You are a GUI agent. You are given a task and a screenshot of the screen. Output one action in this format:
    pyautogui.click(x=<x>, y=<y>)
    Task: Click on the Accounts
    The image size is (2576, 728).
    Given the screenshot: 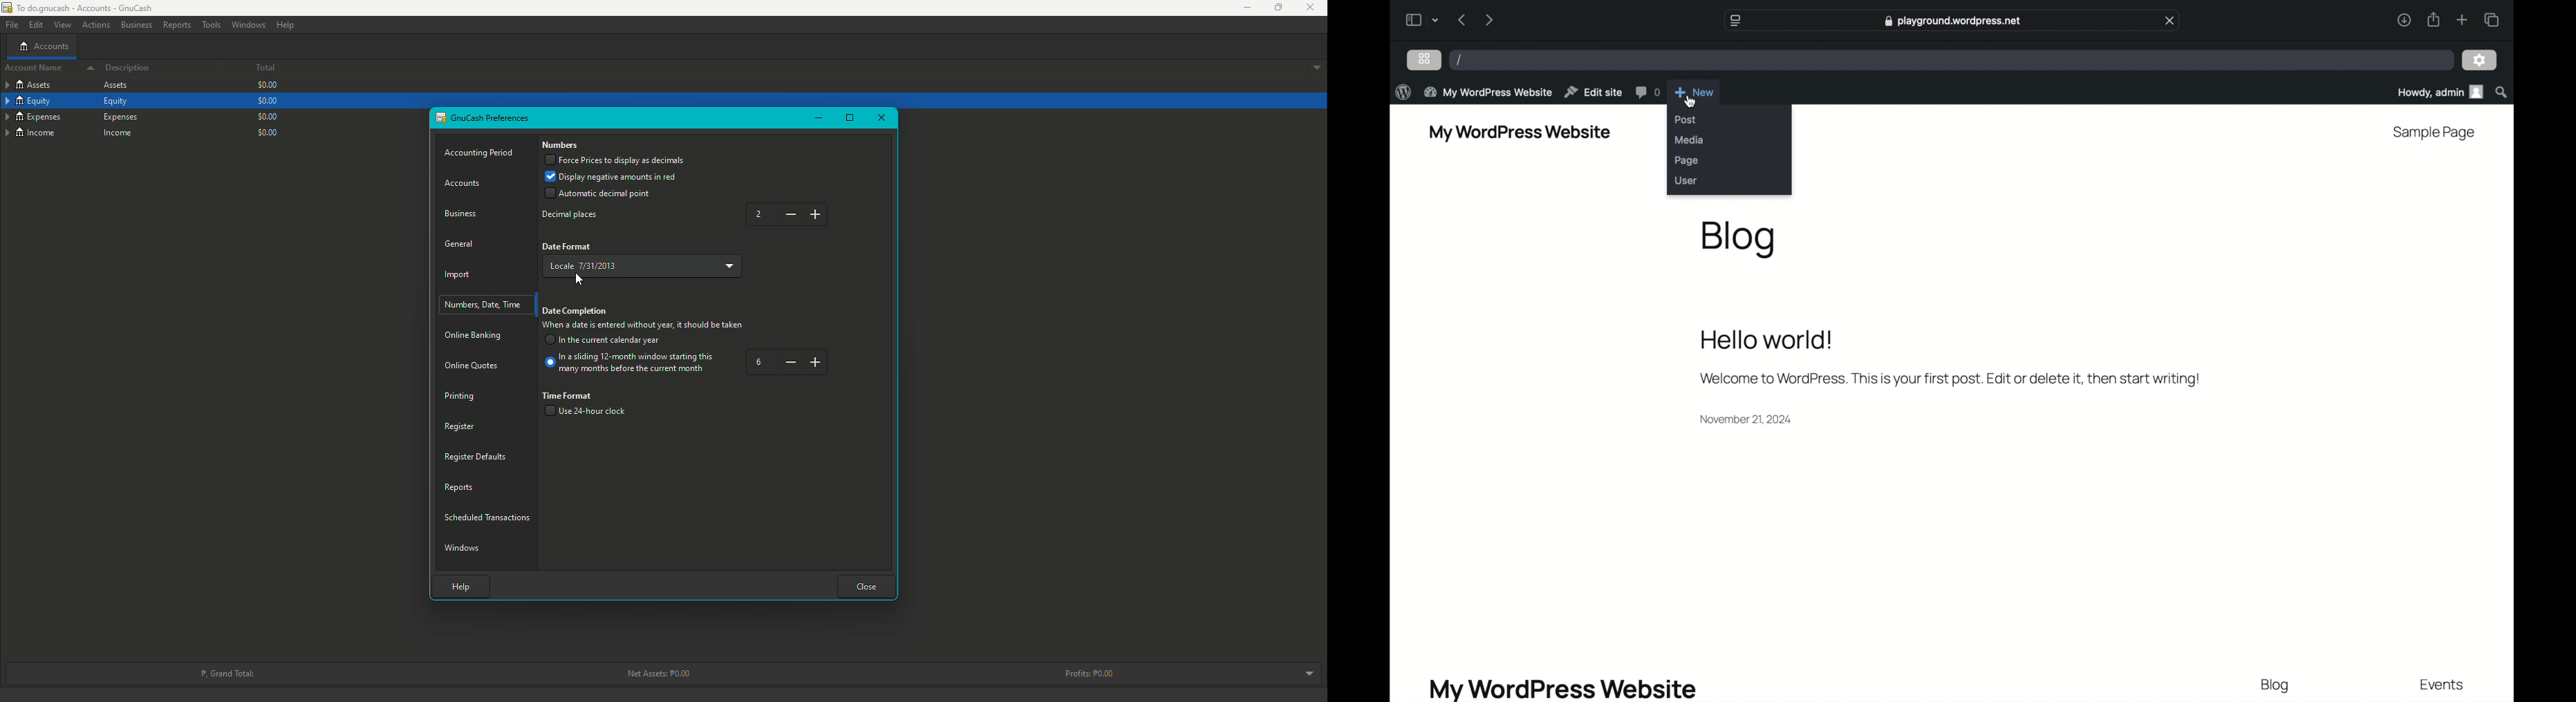 What is the action you would take?
    pyautogui.click(x=44, y=46)
    